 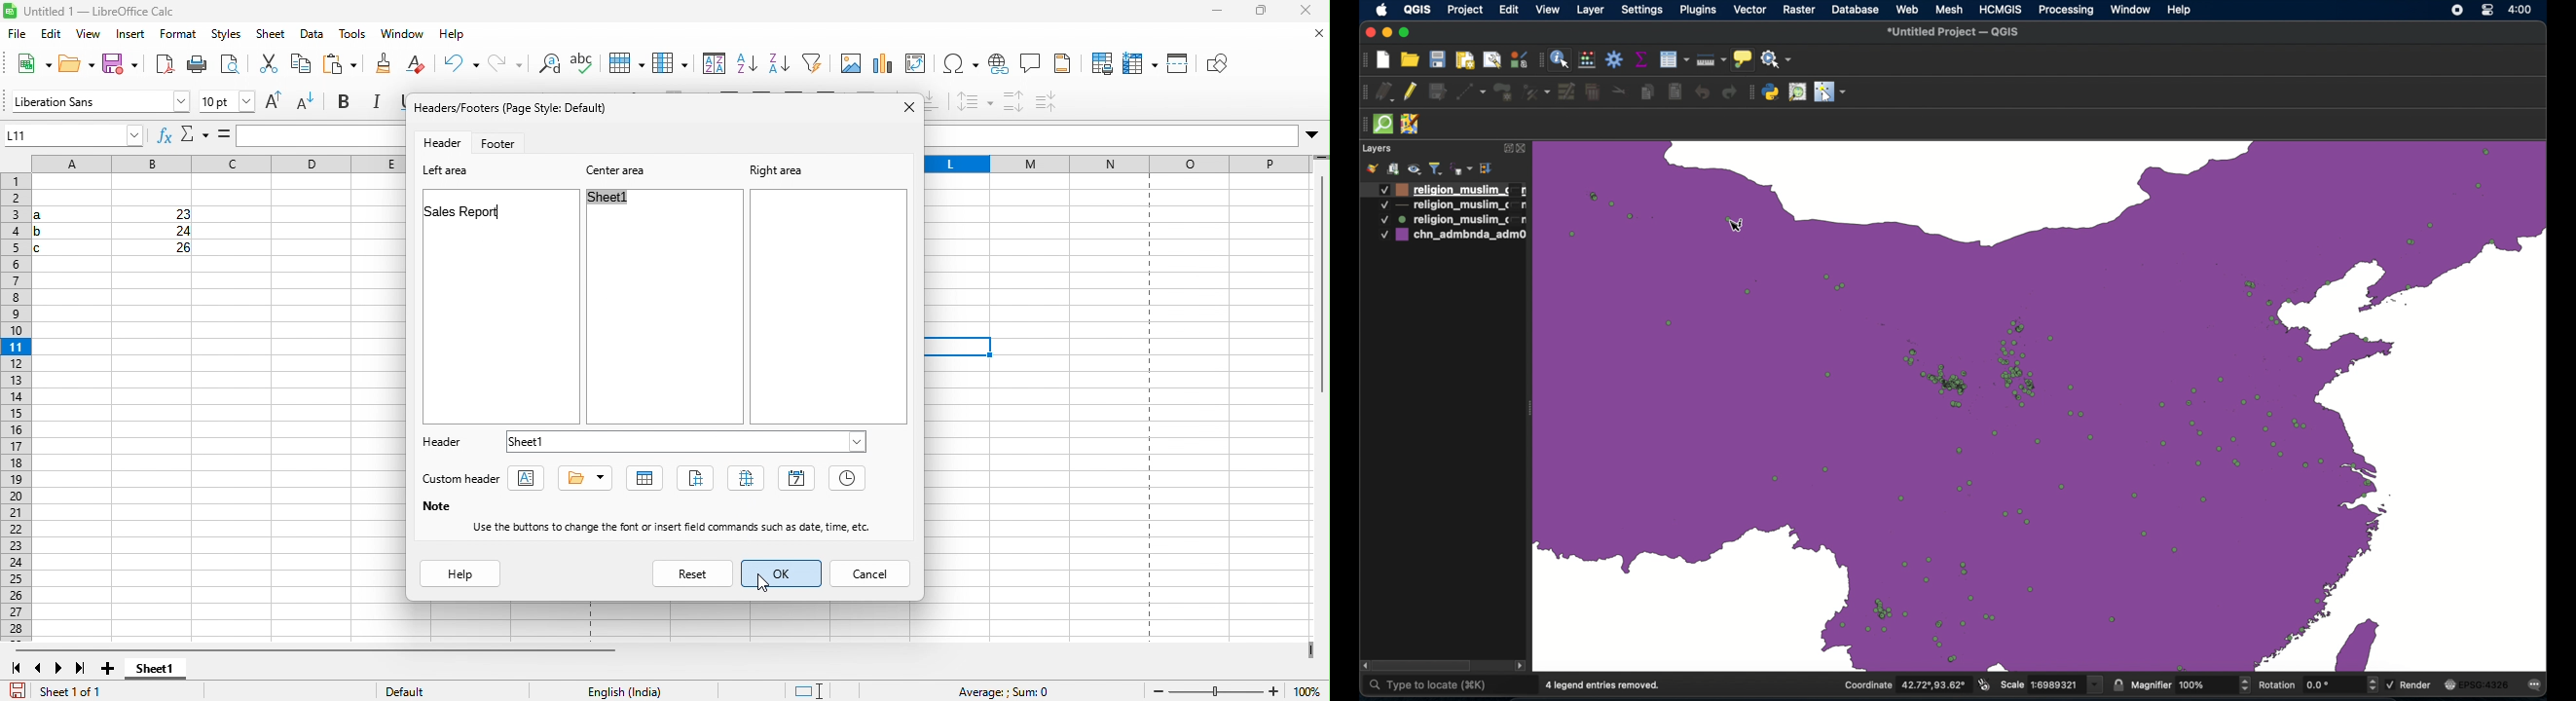 What do you see at coordinates (506, 65) in the screenshot?
I see `find and replace` at bounding box center [506, 65].